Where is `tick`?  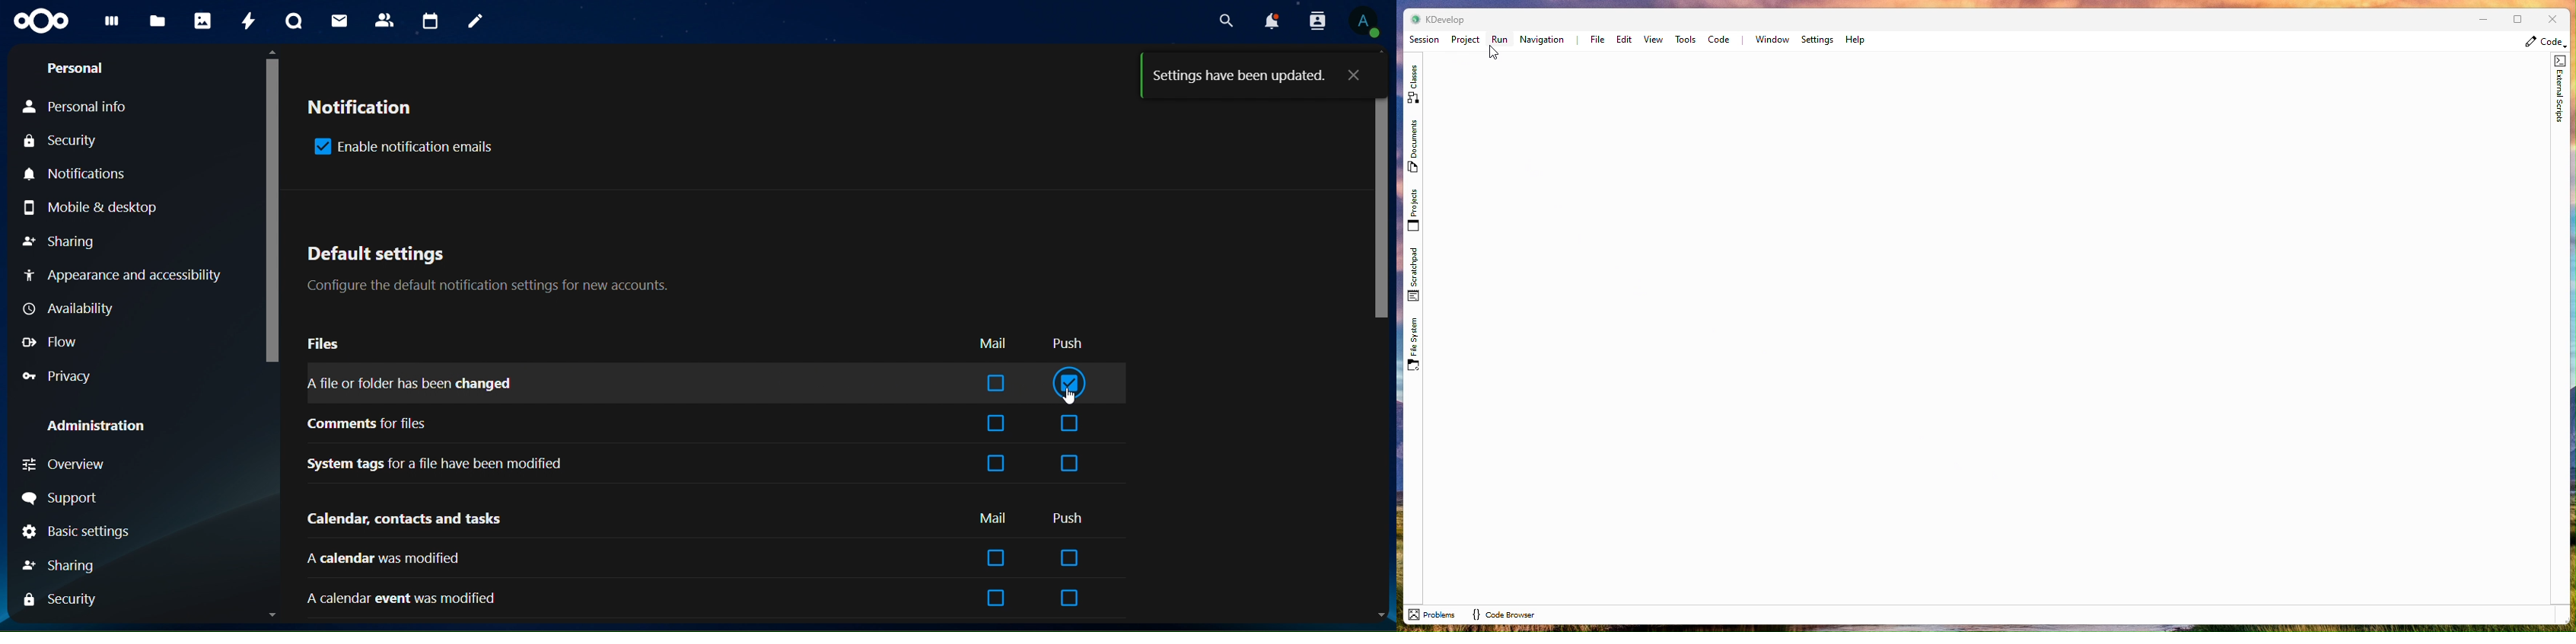 tick is located at coordinates (1070, 384).